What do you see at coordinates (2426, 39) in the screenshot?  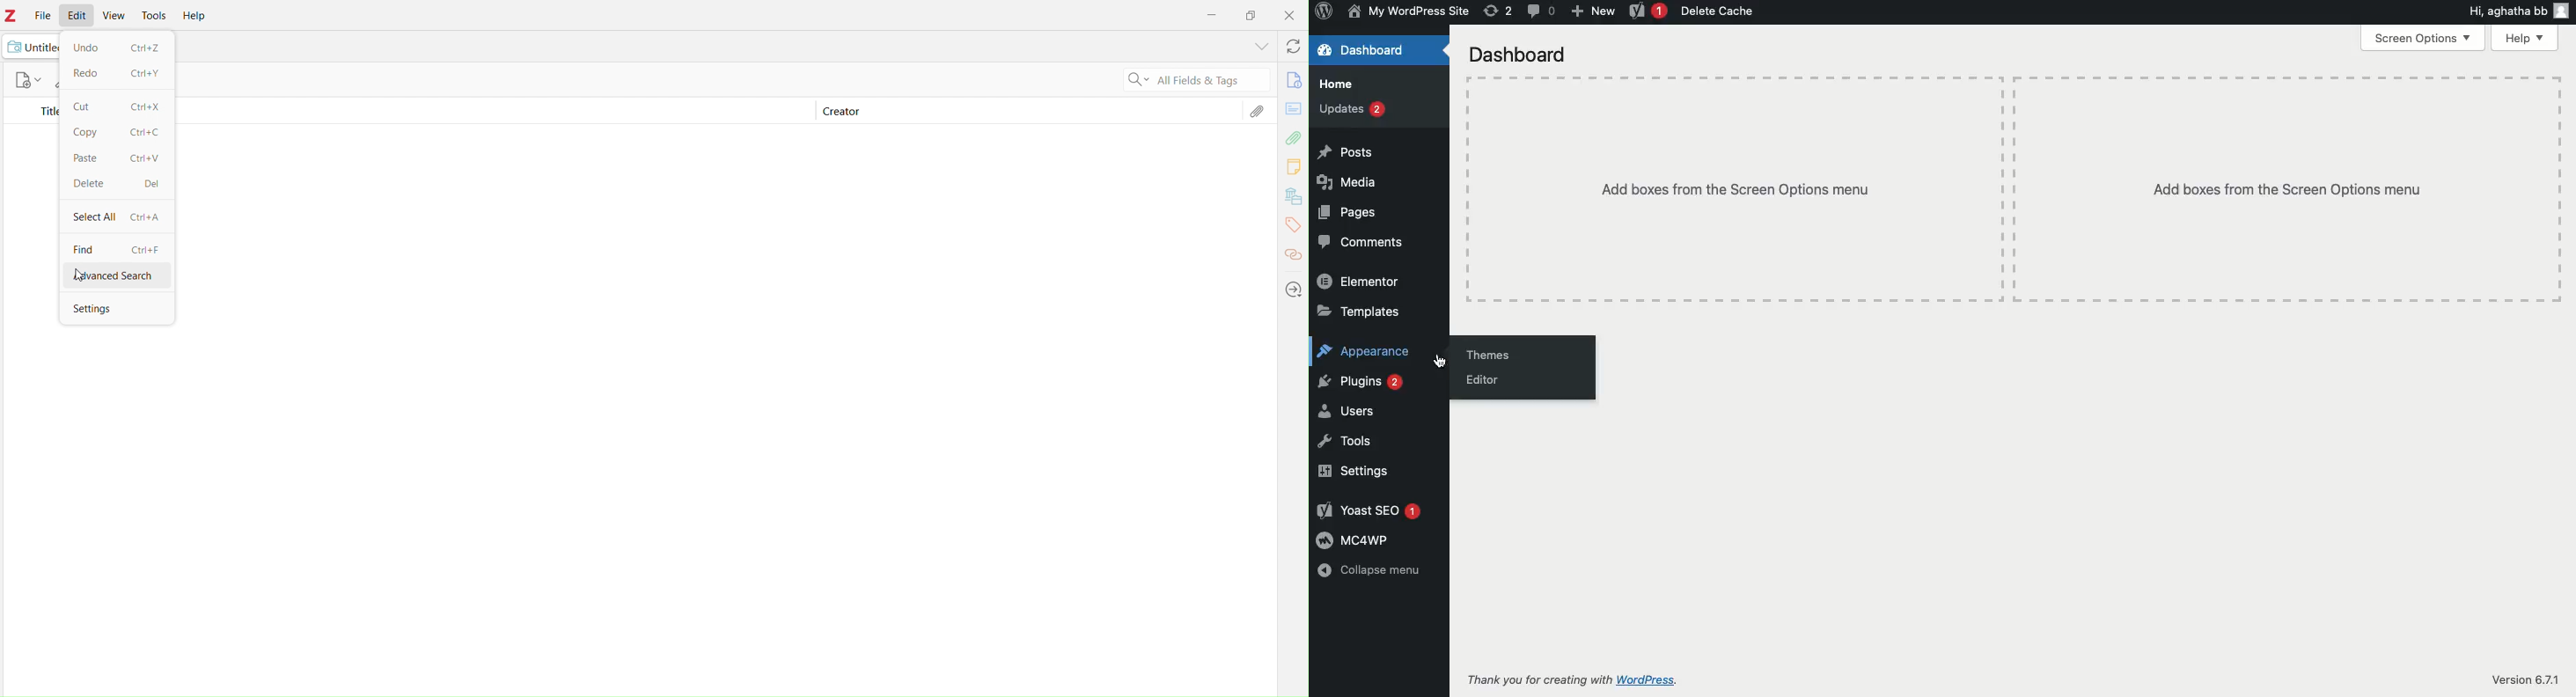 I see `Screen options` at bounding box center [2426, 39].